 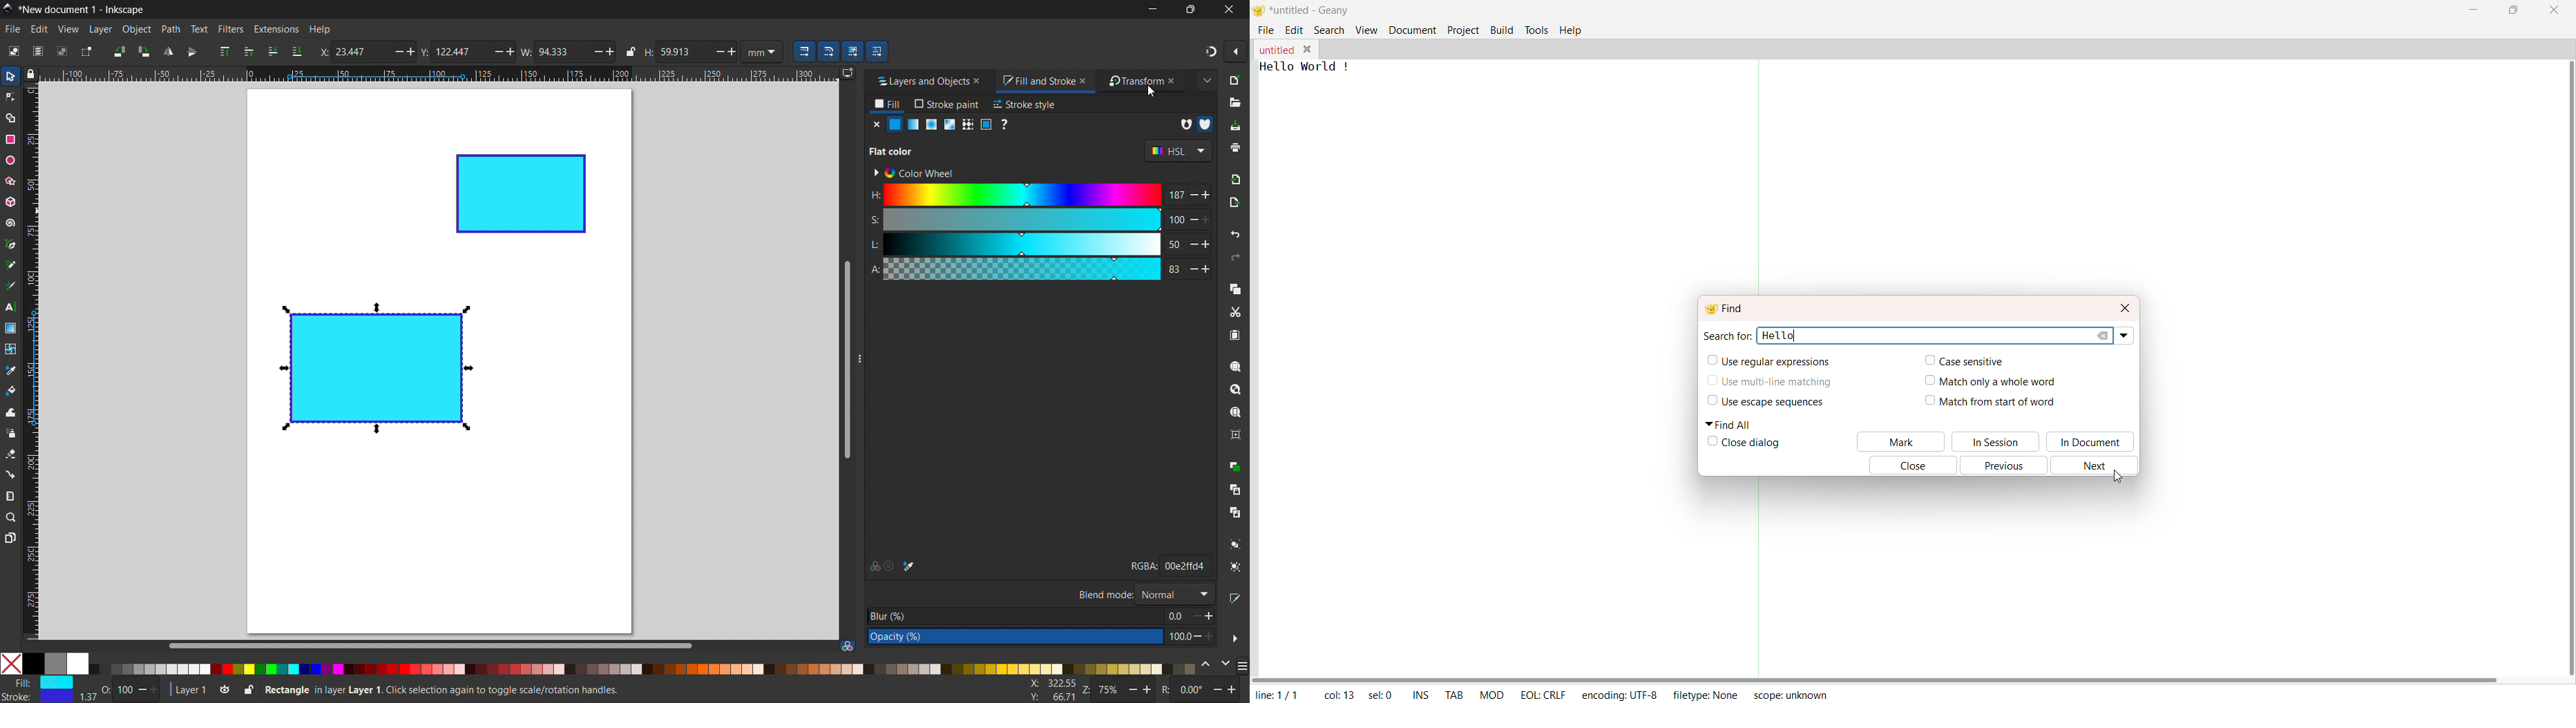 What do you see at coordinates (1206, 124) in the screenshot?
I see `fill is solid unless a subpath is counterdirectional` at bounding box center [1206, 124].